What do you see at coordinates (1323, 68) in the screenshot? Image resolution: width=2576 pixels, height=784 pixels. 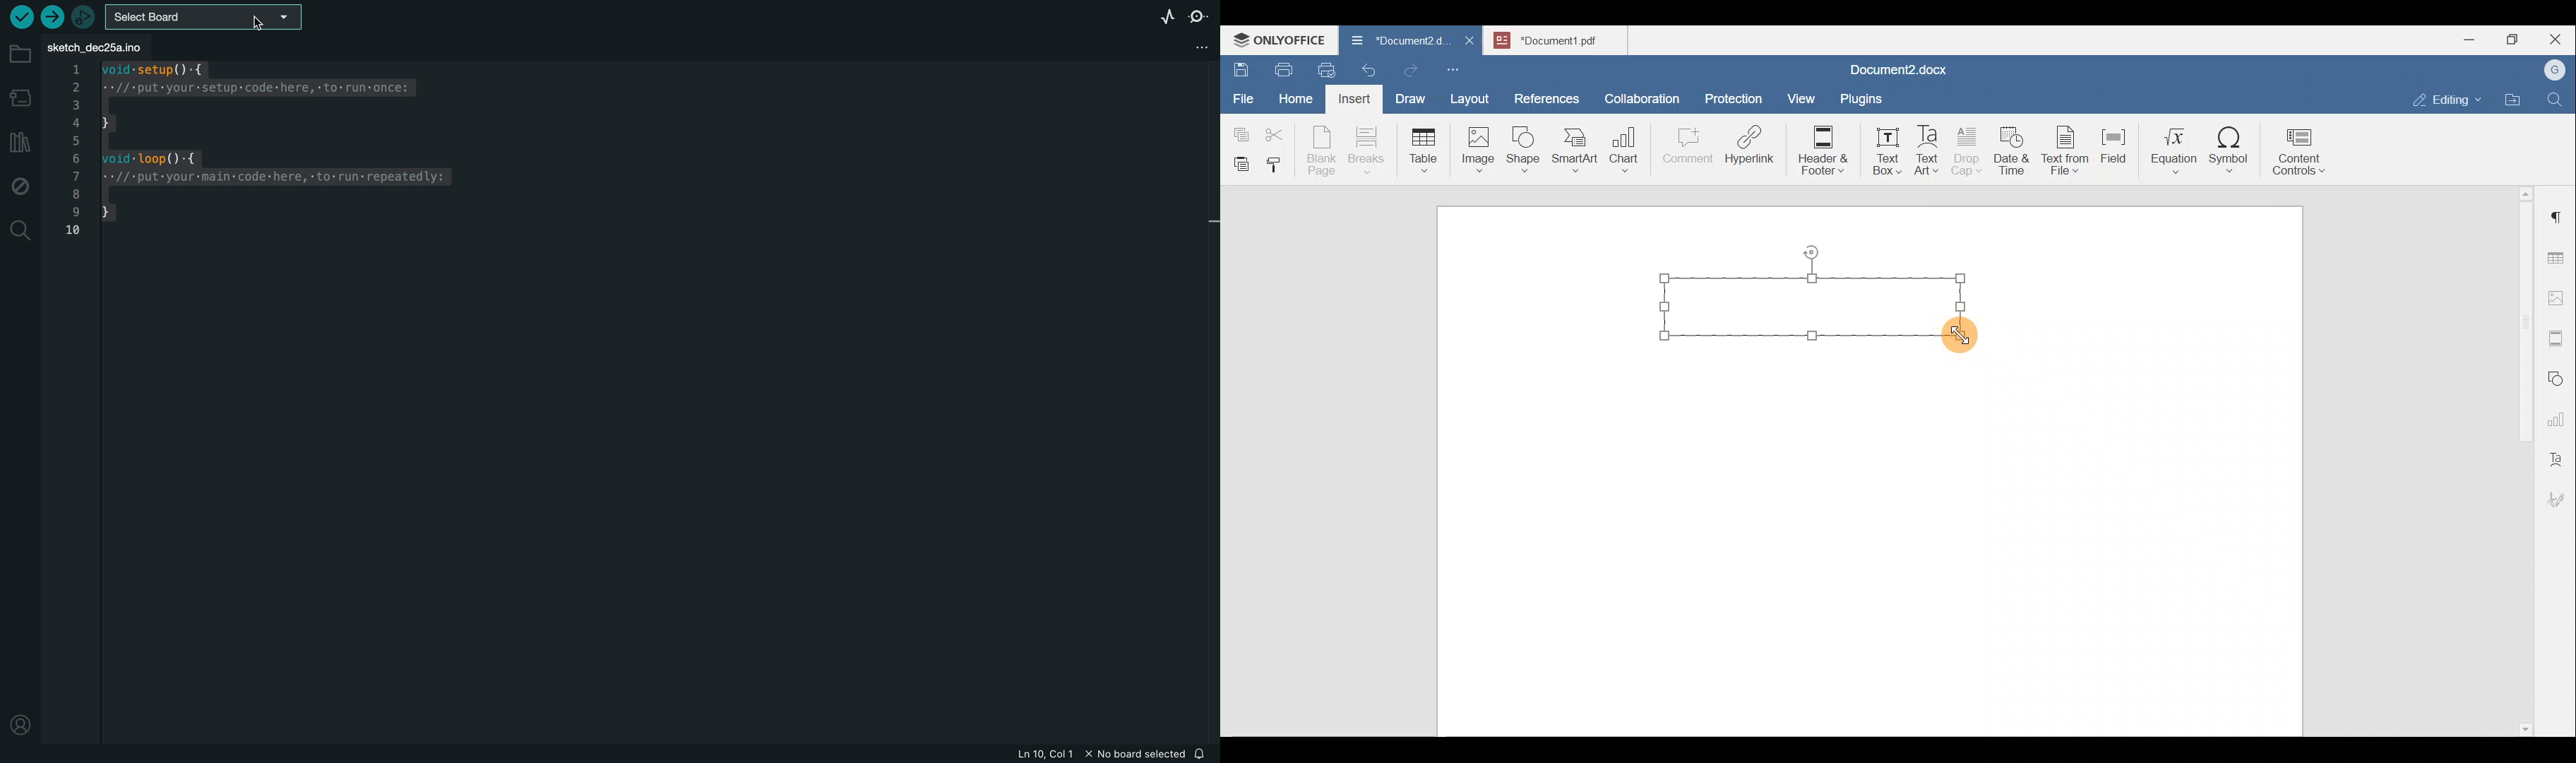 I see `Quick print` at bounding box center [1323, 68].